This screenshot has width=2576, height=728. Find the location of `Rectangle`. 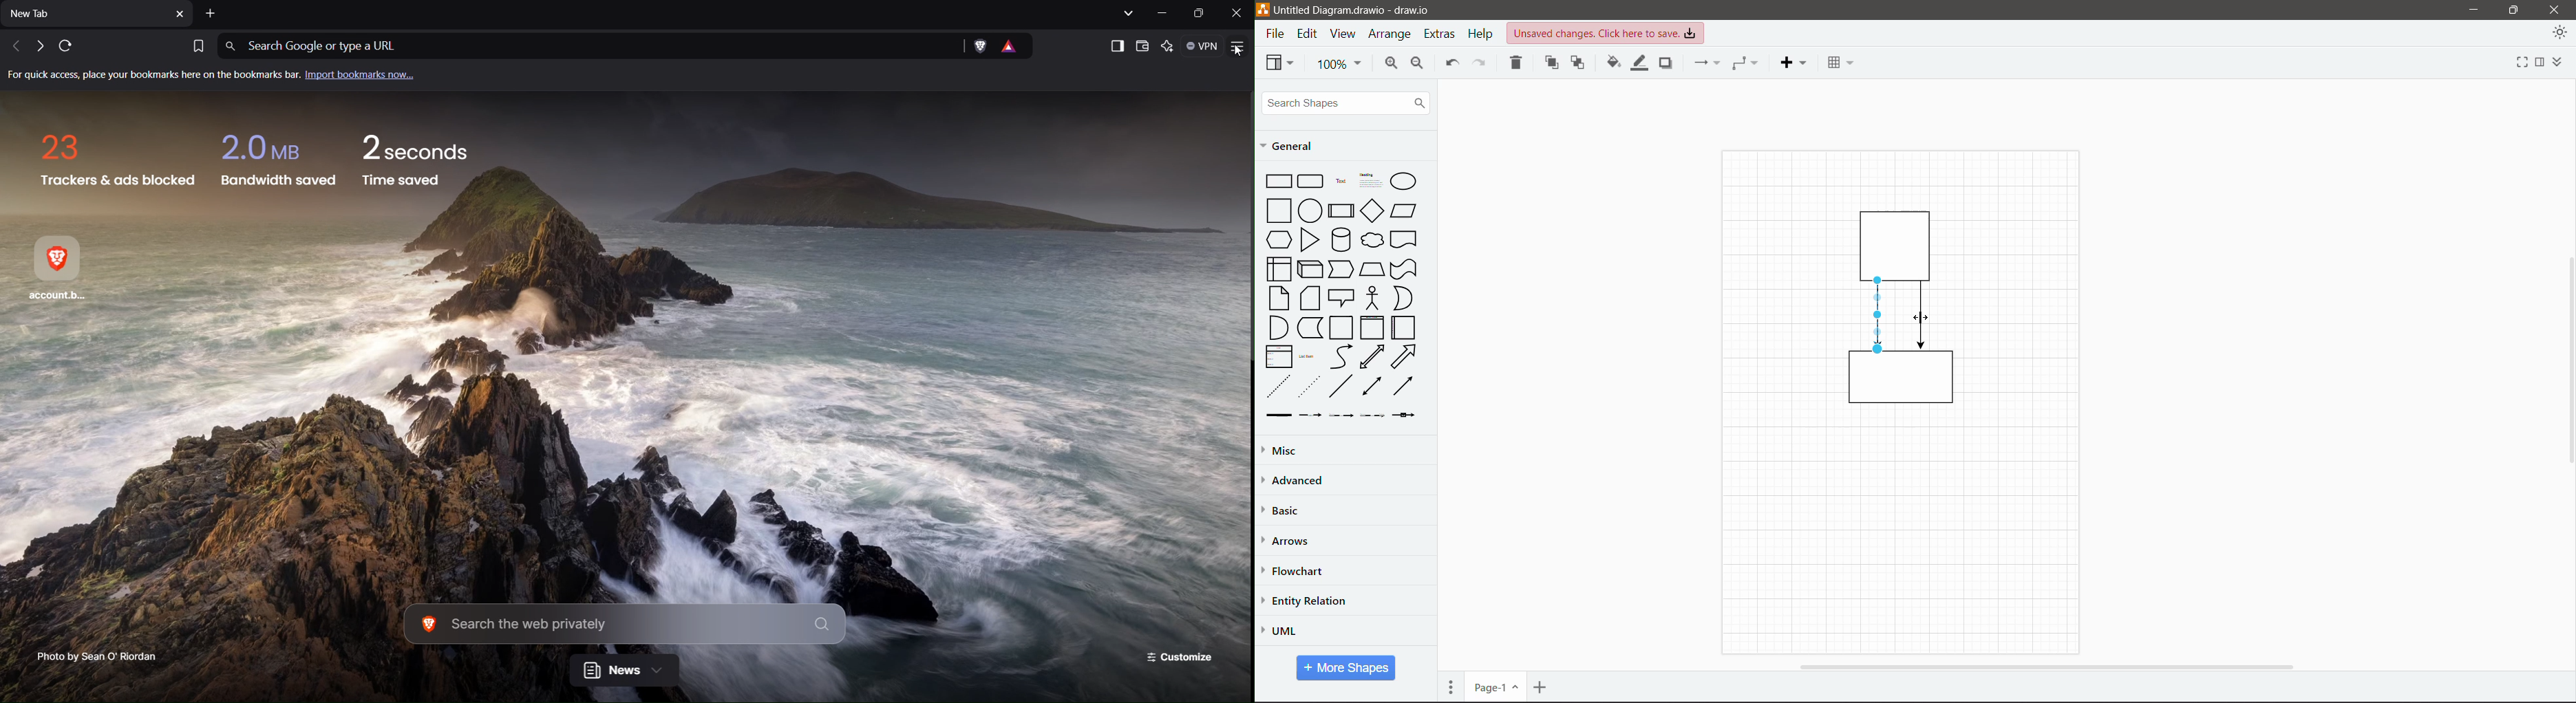

Rectangle is located at coordinates (1278, 180).